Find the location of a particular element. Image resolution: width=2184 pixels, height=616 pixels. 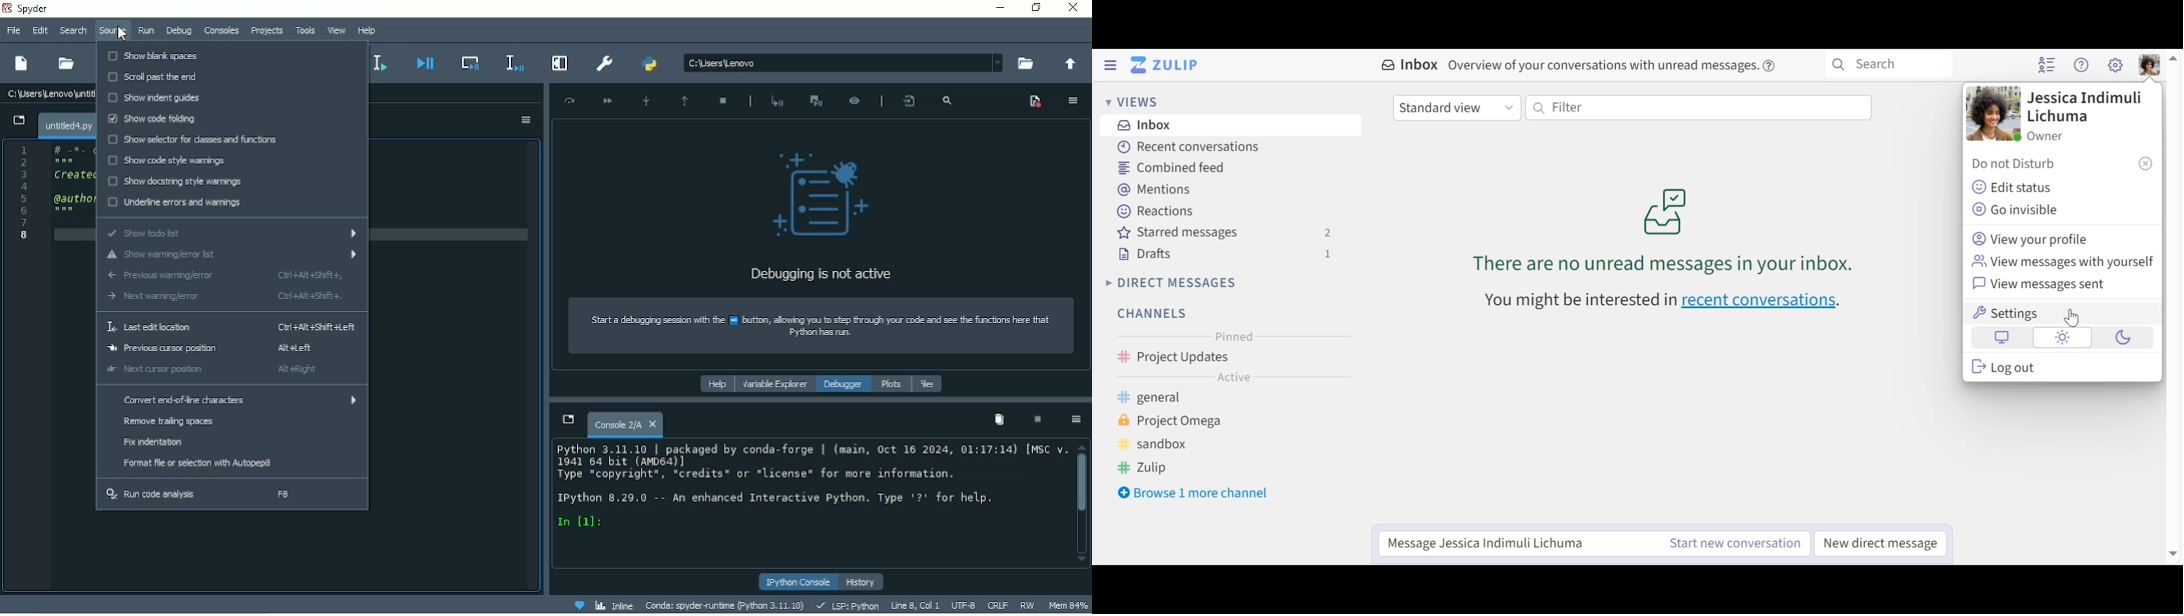

Show code folding is located at coordinates (229, 118).